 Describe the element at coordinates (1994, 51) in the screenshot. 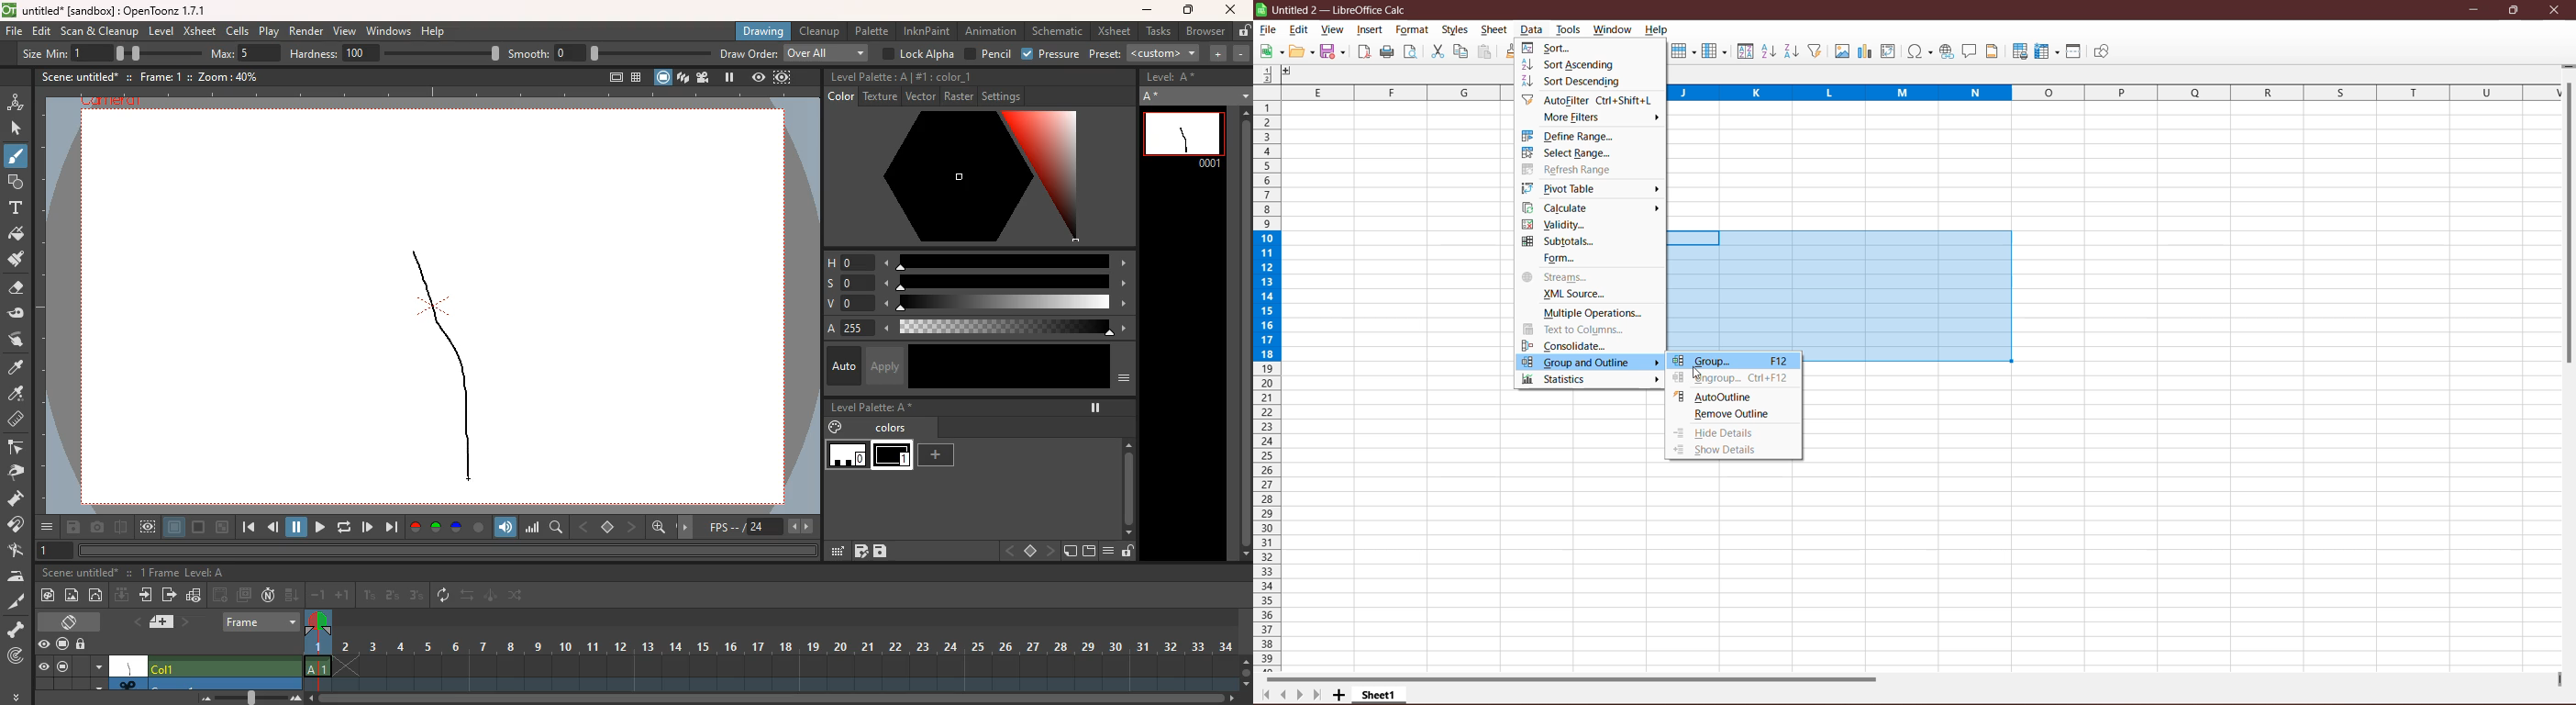

I see `Headers and Footers` at that location.